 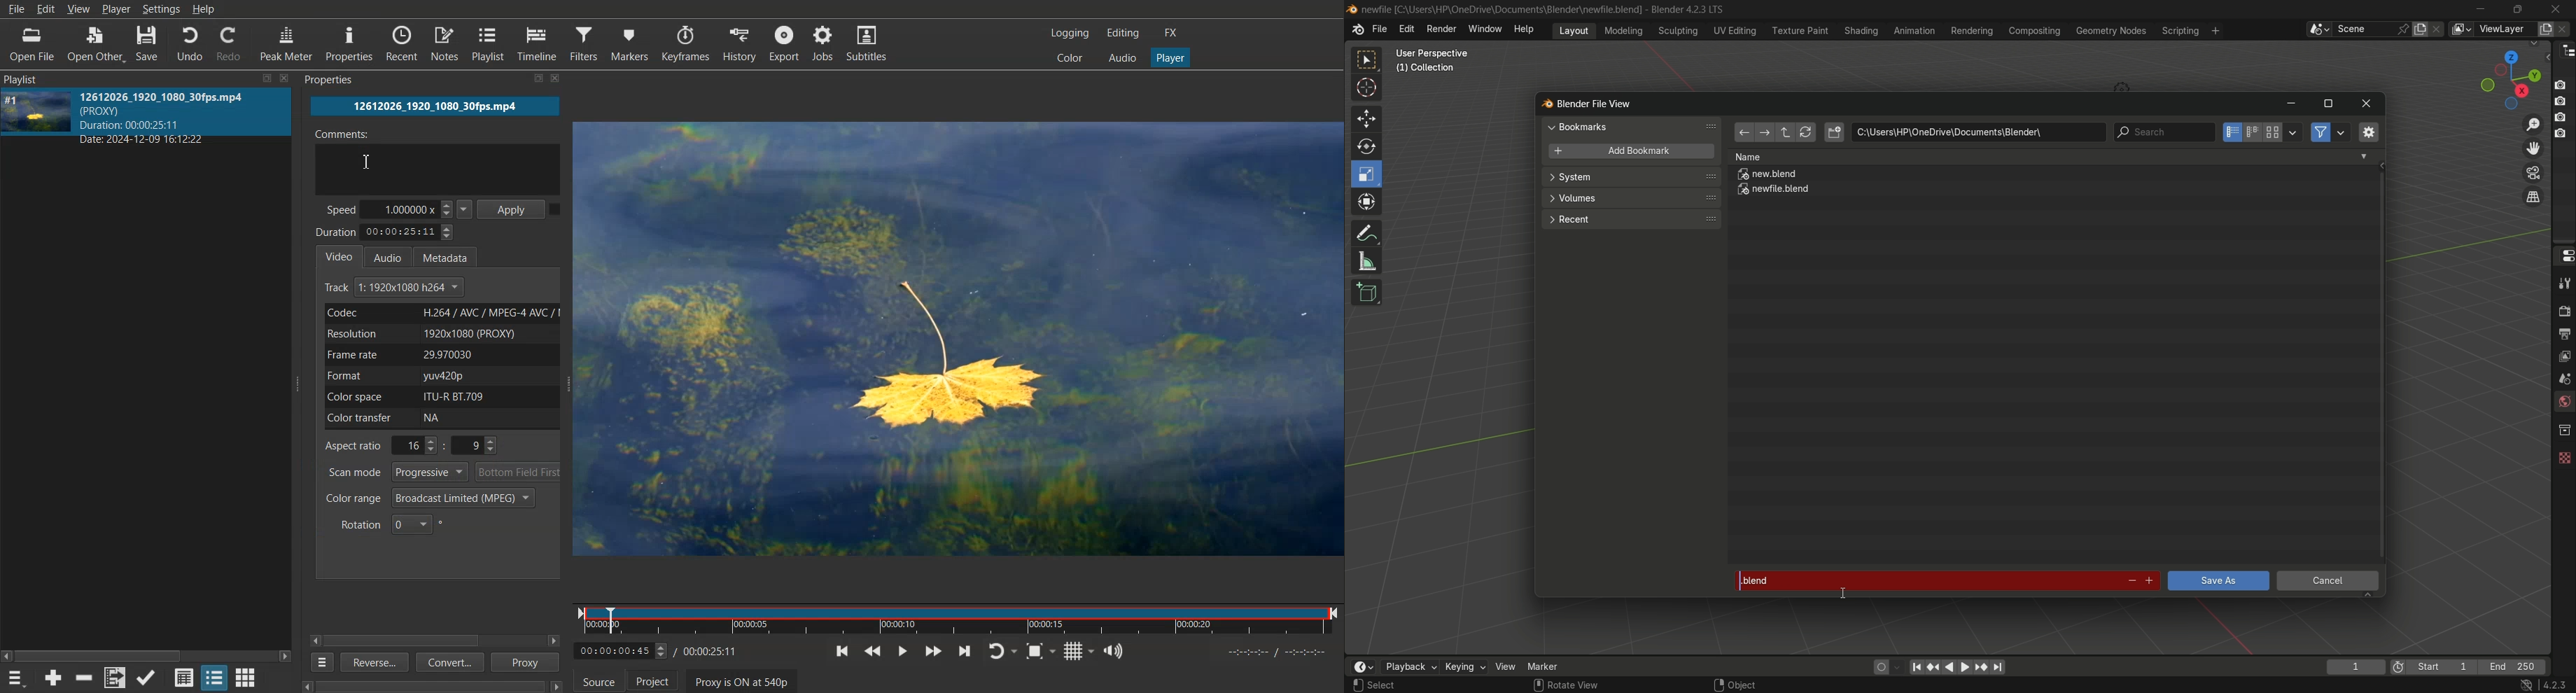 I want to click on Comment, so click(x=437, y=160).